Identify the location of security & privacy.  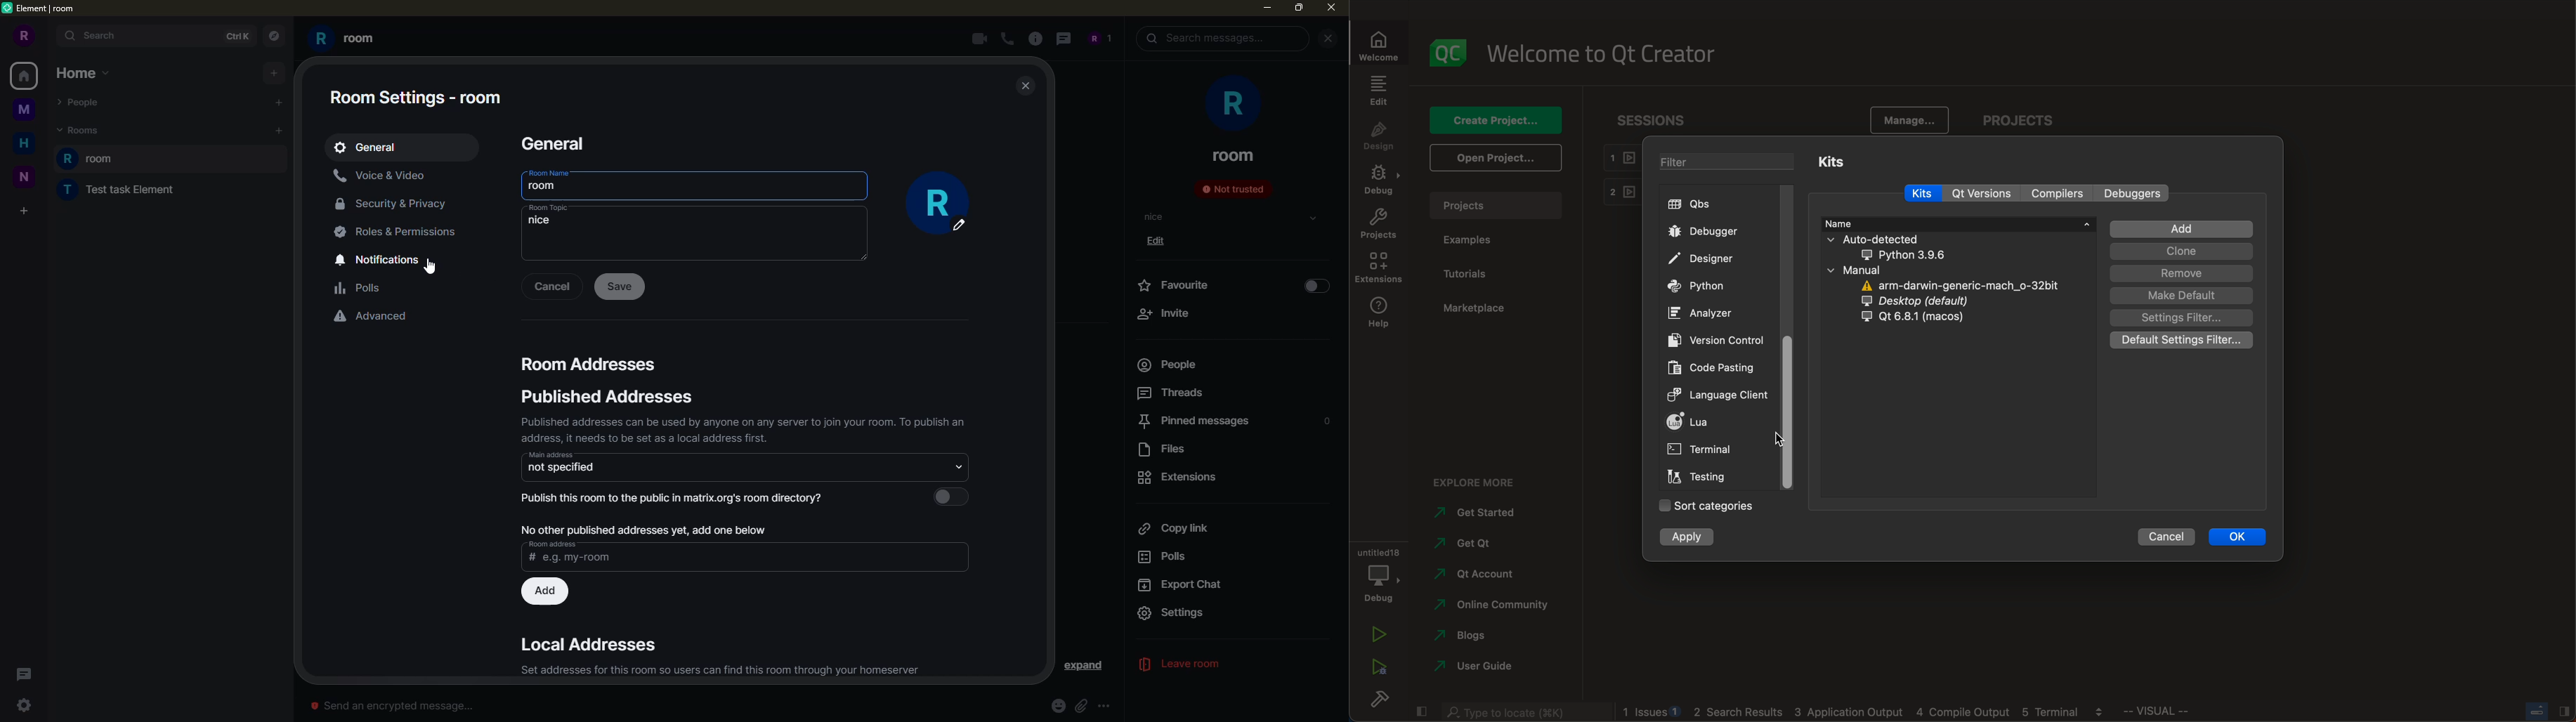
(395, 205).